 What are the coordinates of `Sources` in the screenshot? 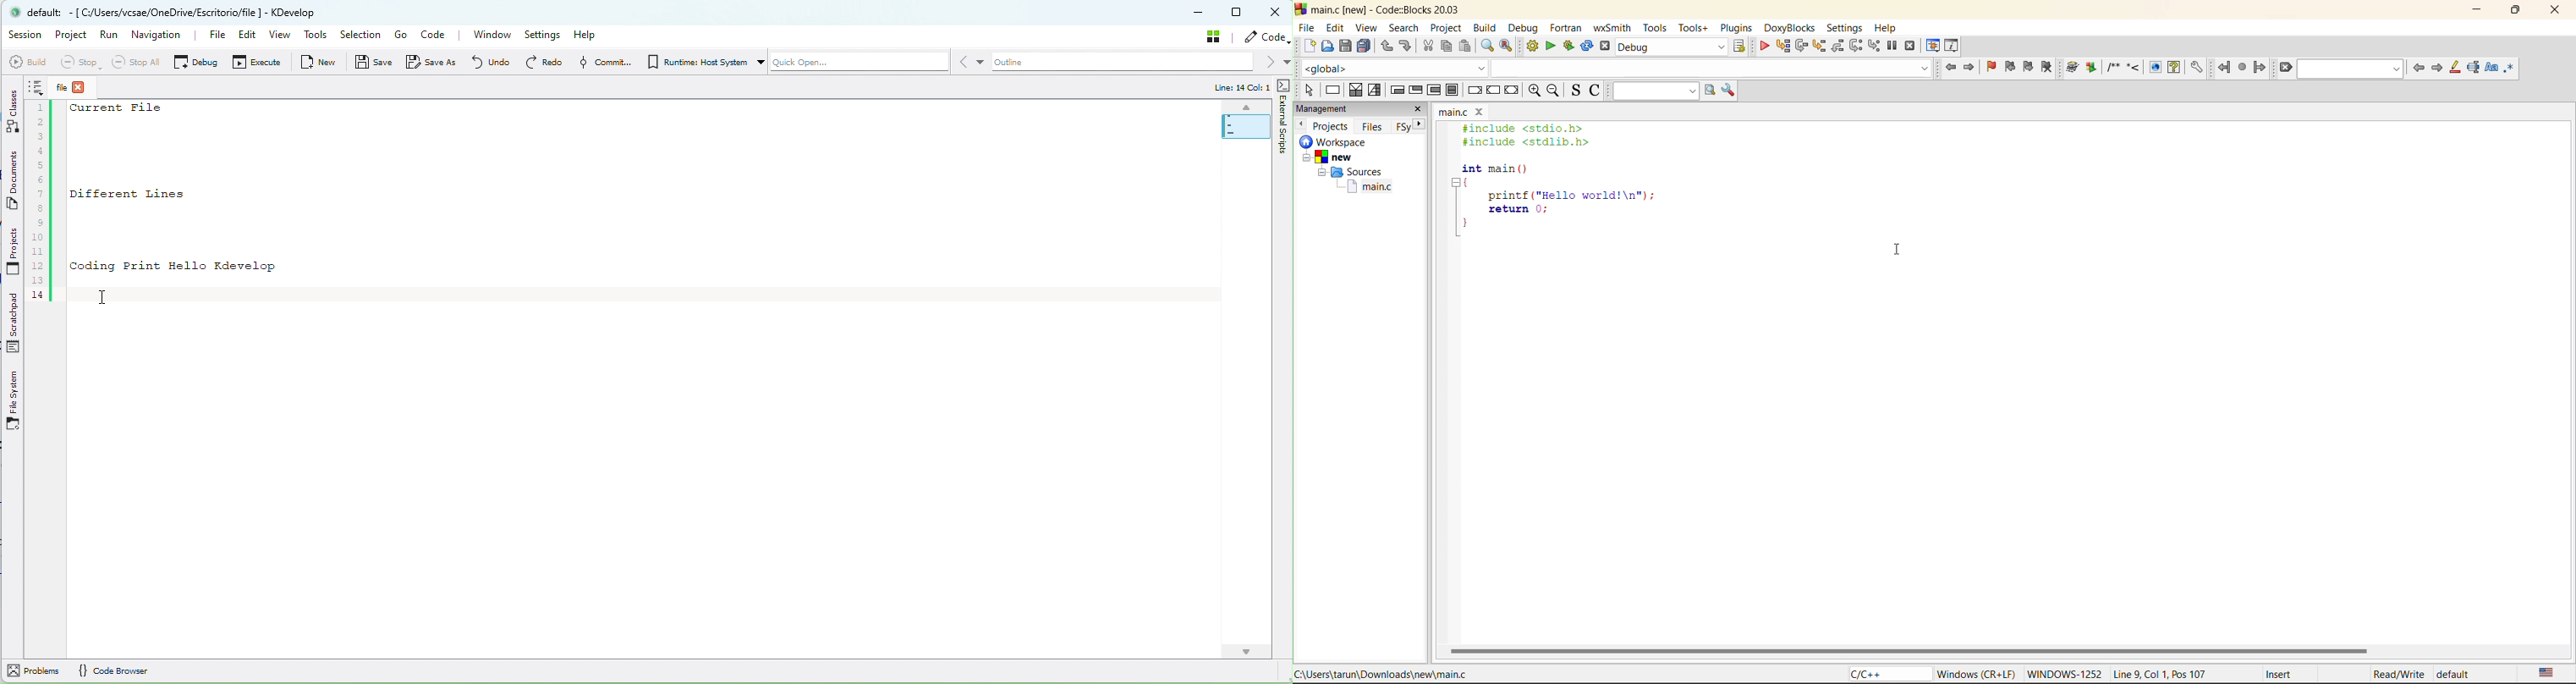 It's located at (1347, 173).